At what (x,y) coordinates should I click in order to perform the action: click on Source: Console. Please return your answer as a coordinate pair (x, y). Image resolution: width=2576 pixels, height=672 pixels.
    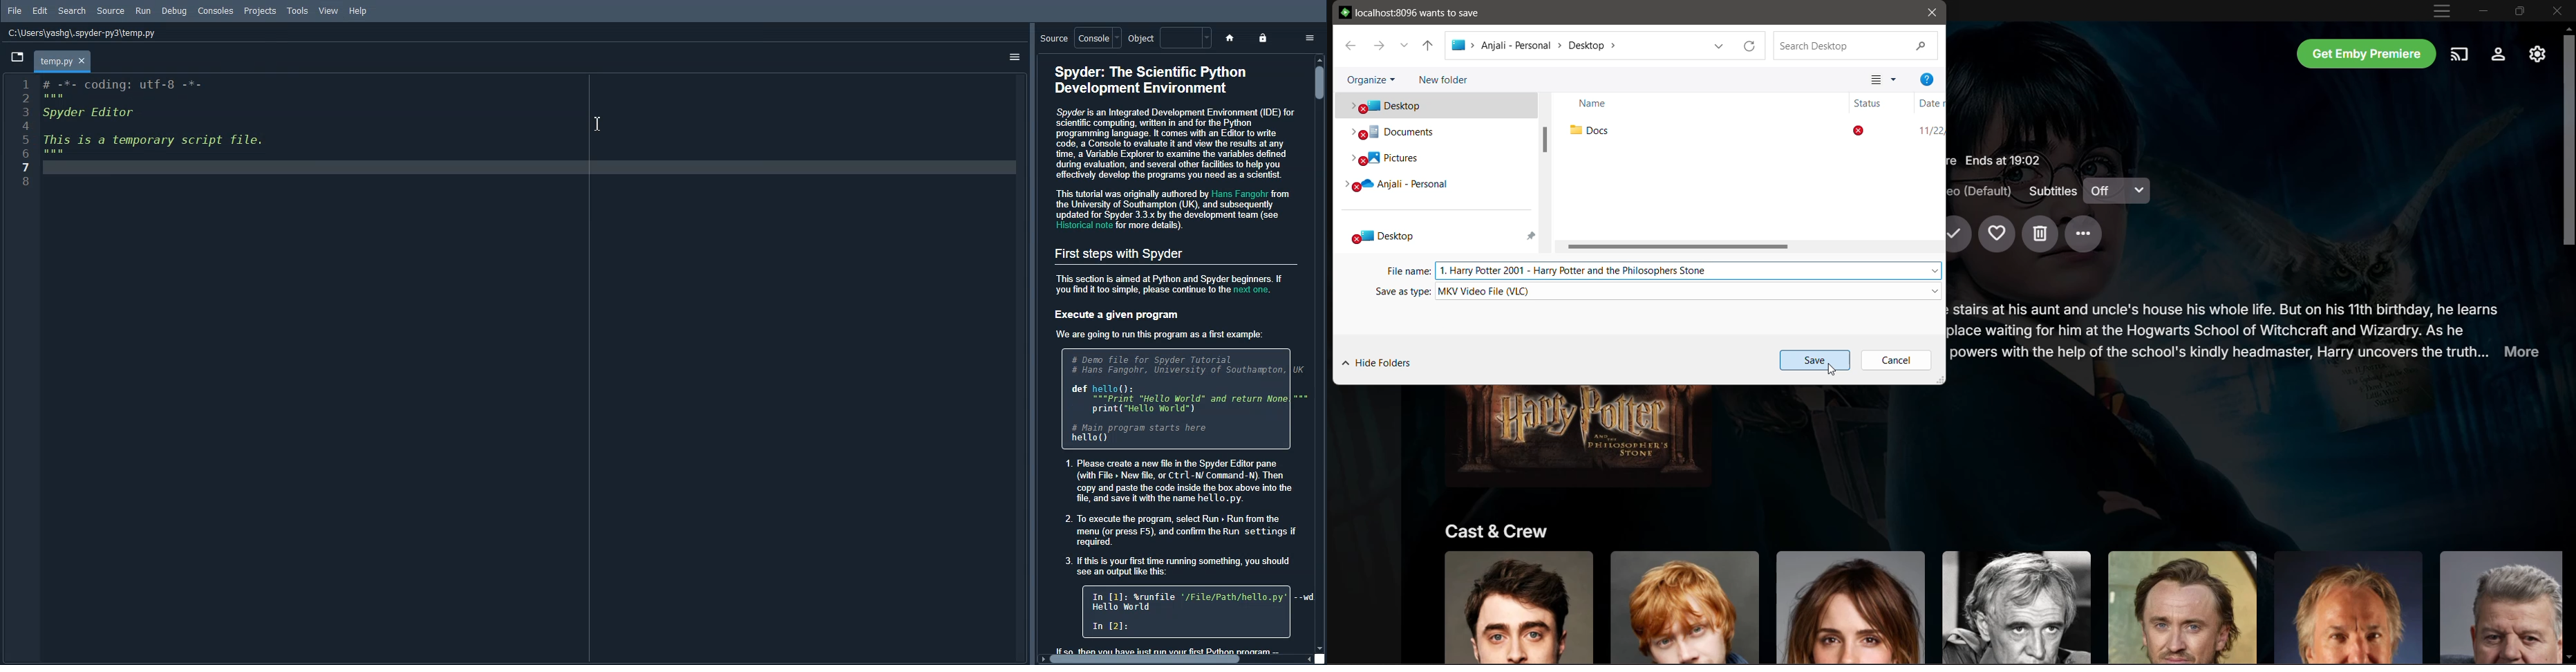
    Looking at the image, I should click on (1077, 38).